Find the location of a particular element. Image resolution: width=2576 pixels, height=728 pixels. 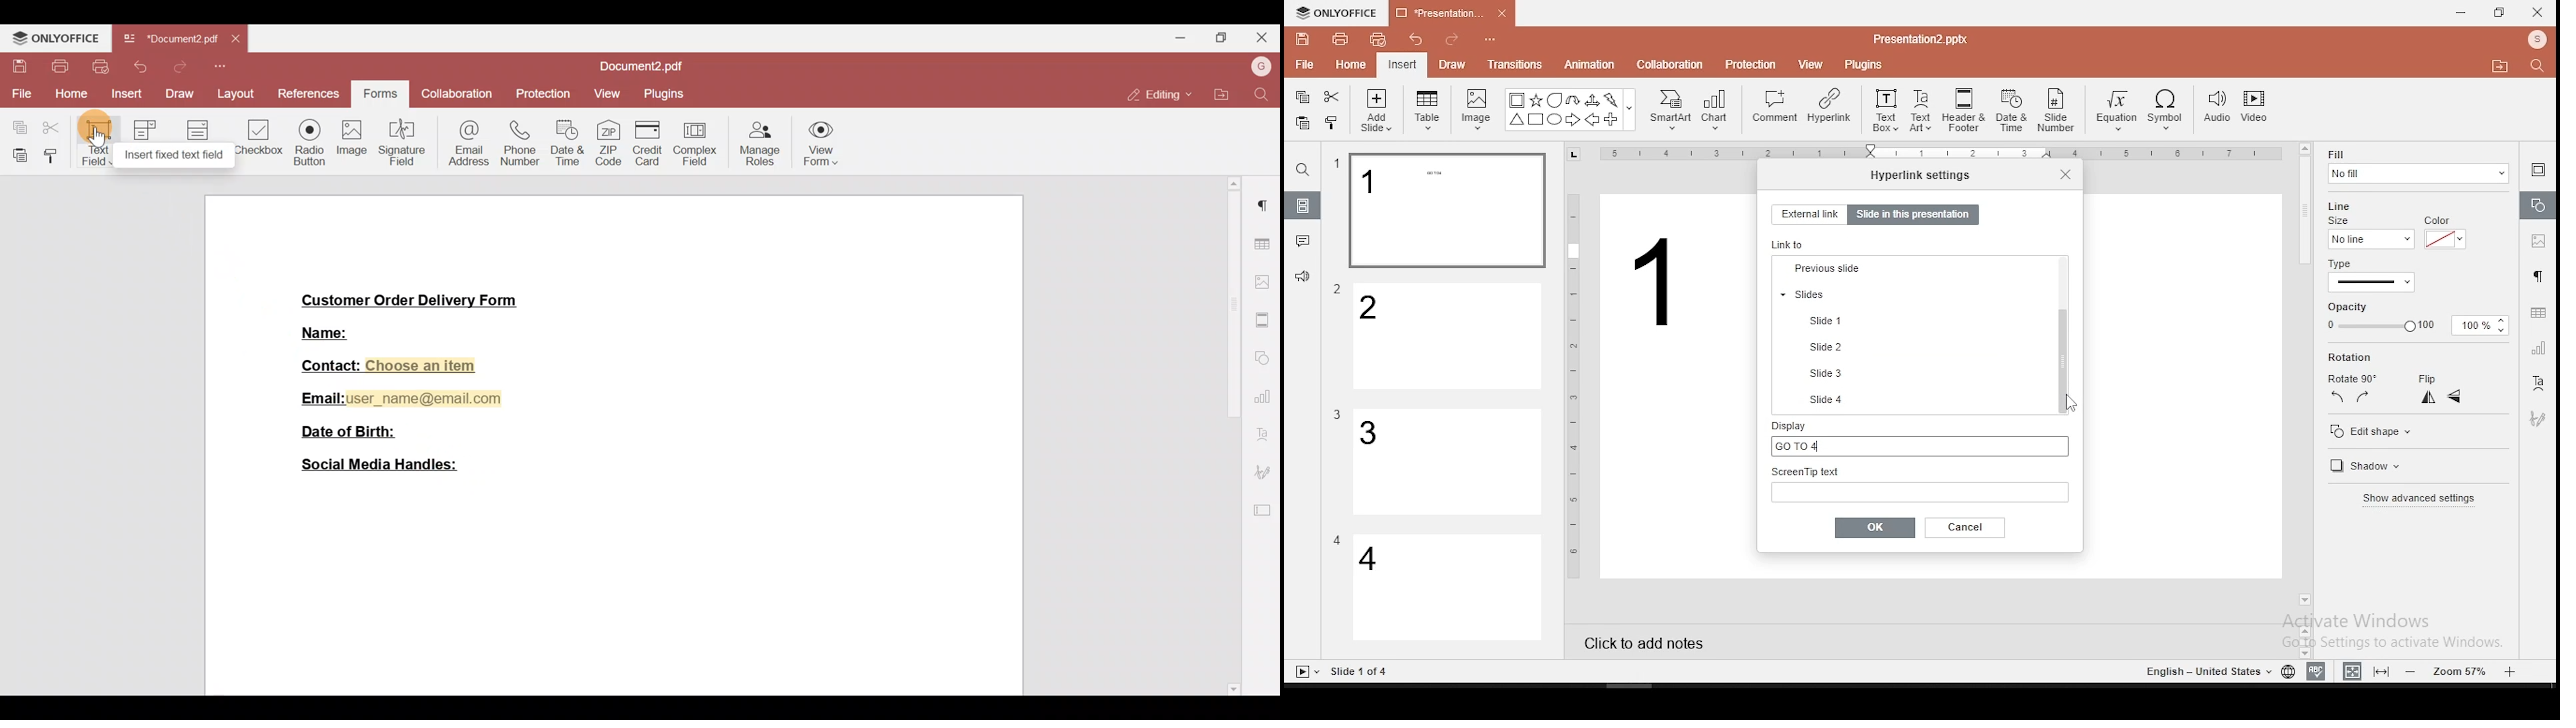

U Arrow is located at coordinates (1574, 100).